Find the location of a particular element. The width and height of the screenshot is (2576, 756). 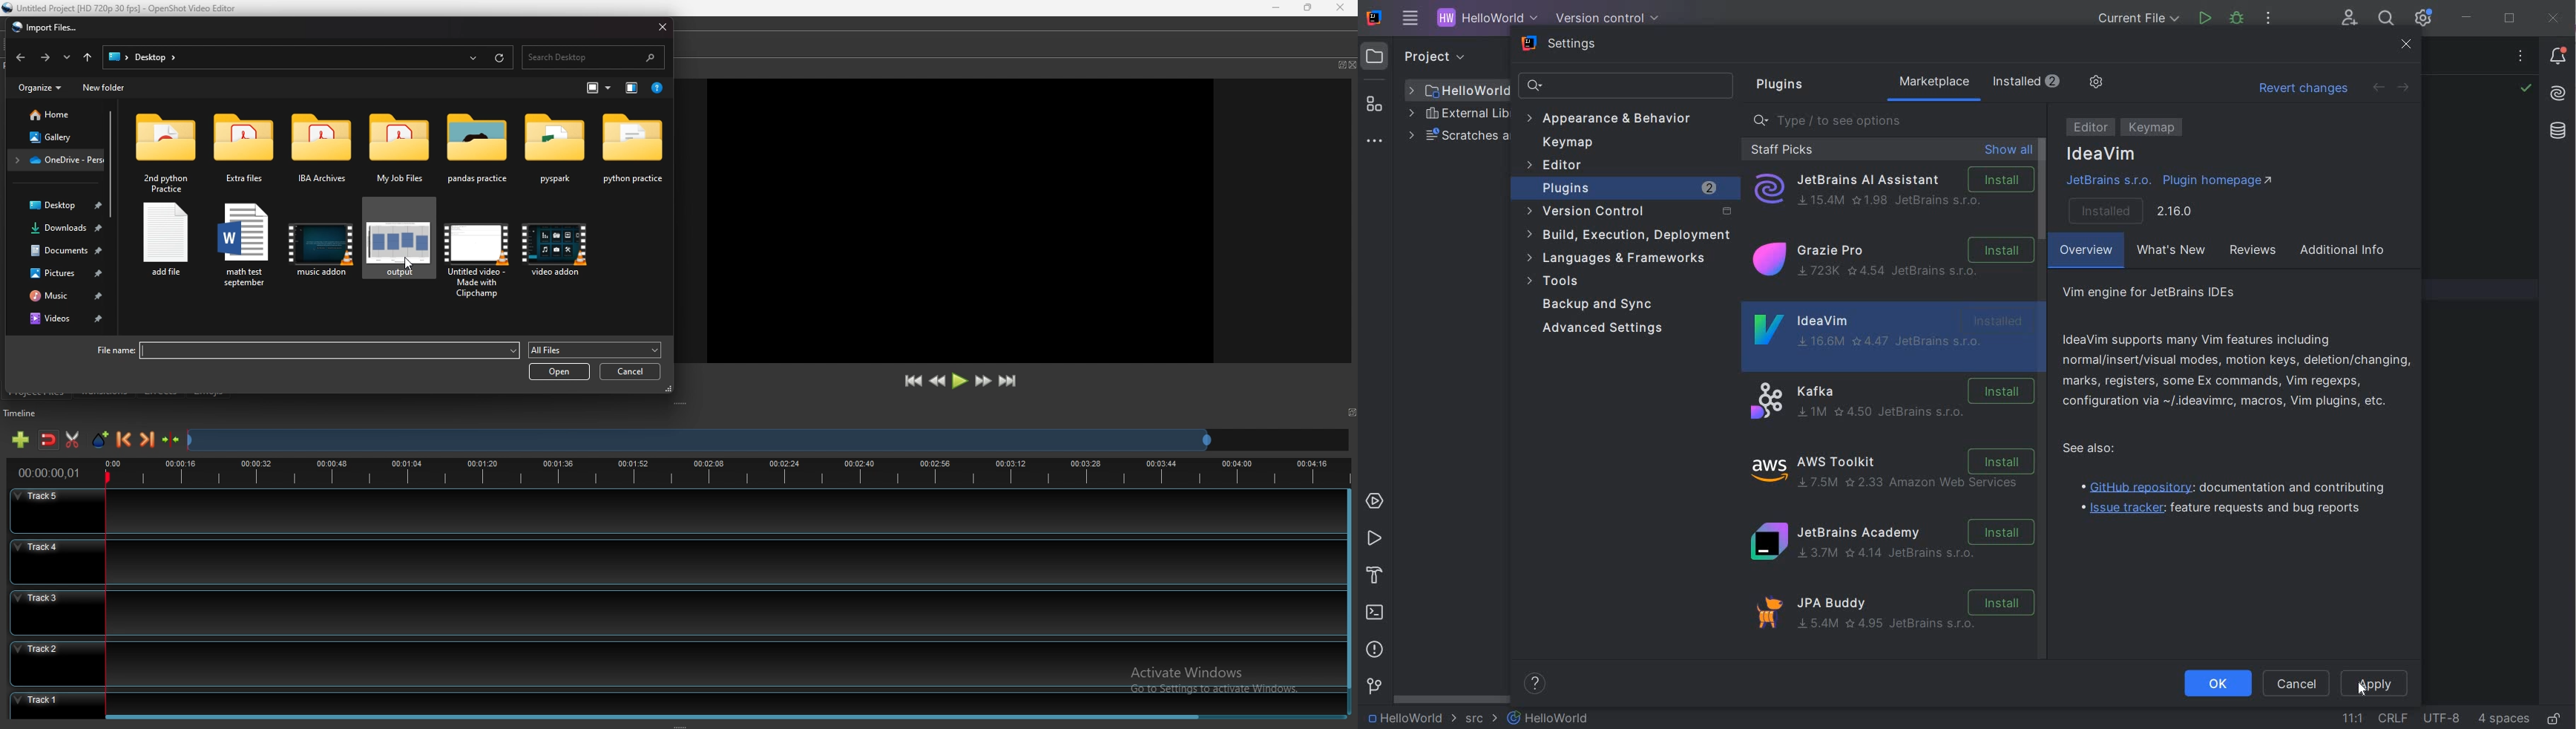

scroll bar is located at coordinates (658, 716).